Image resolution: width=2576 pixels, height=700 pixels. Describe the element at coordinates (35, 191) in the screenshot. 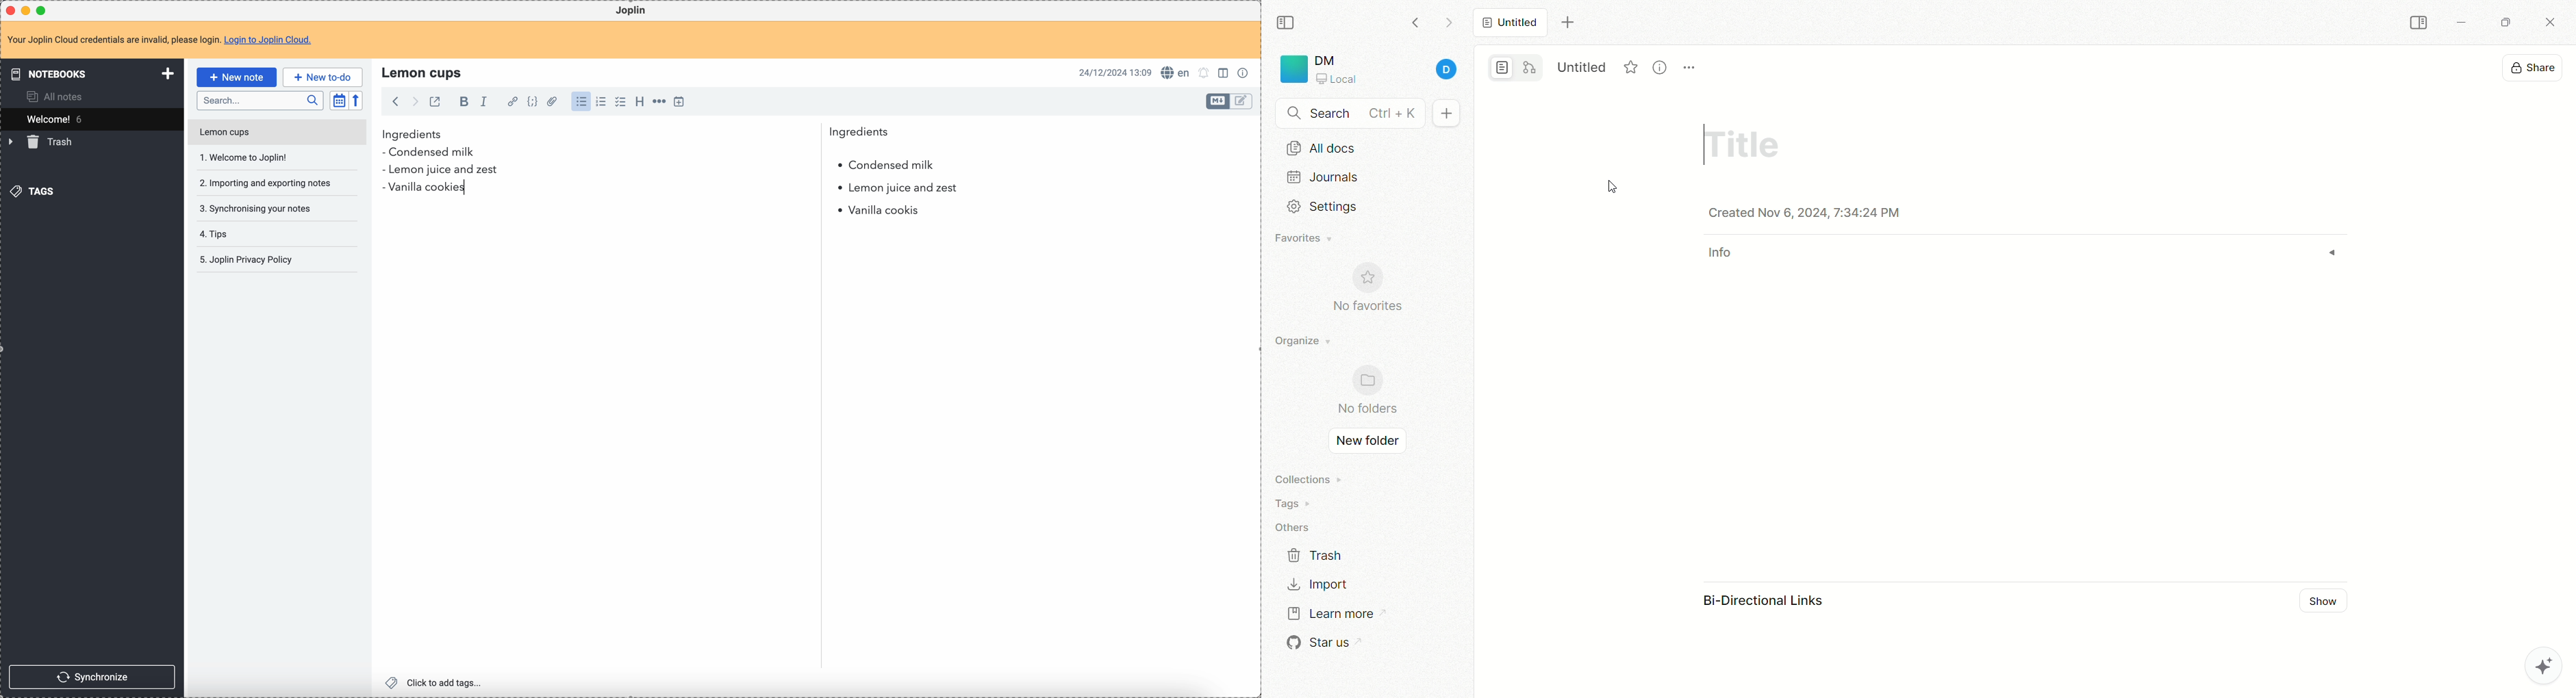

I see `tags` at that location.